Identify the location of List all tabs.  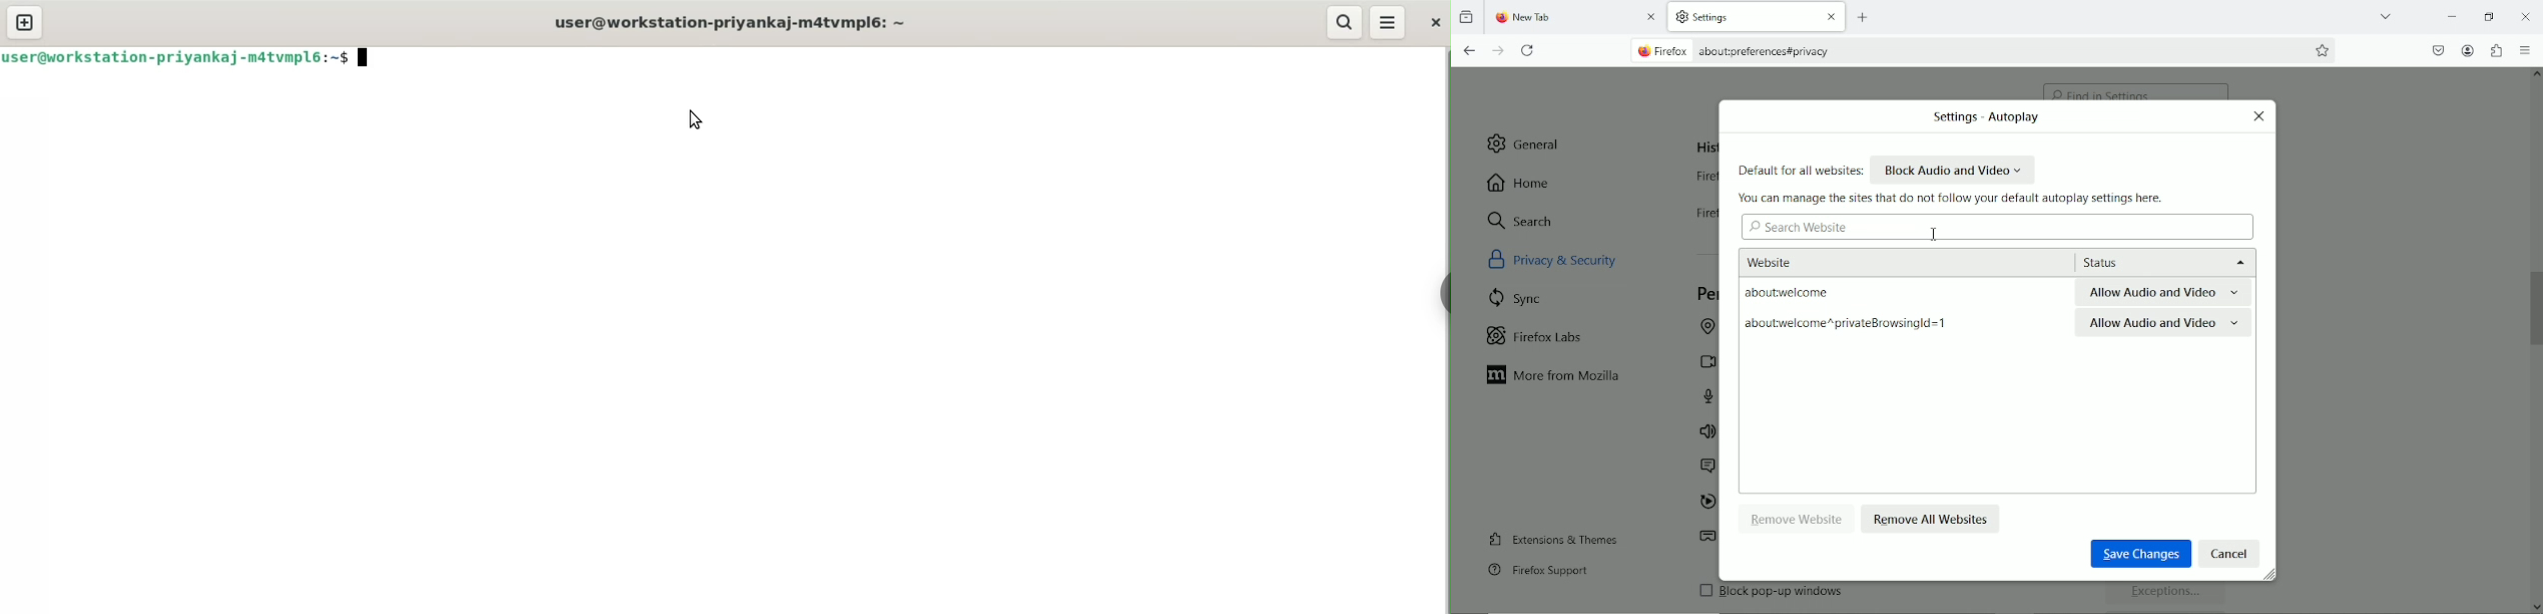
(2385, 15).